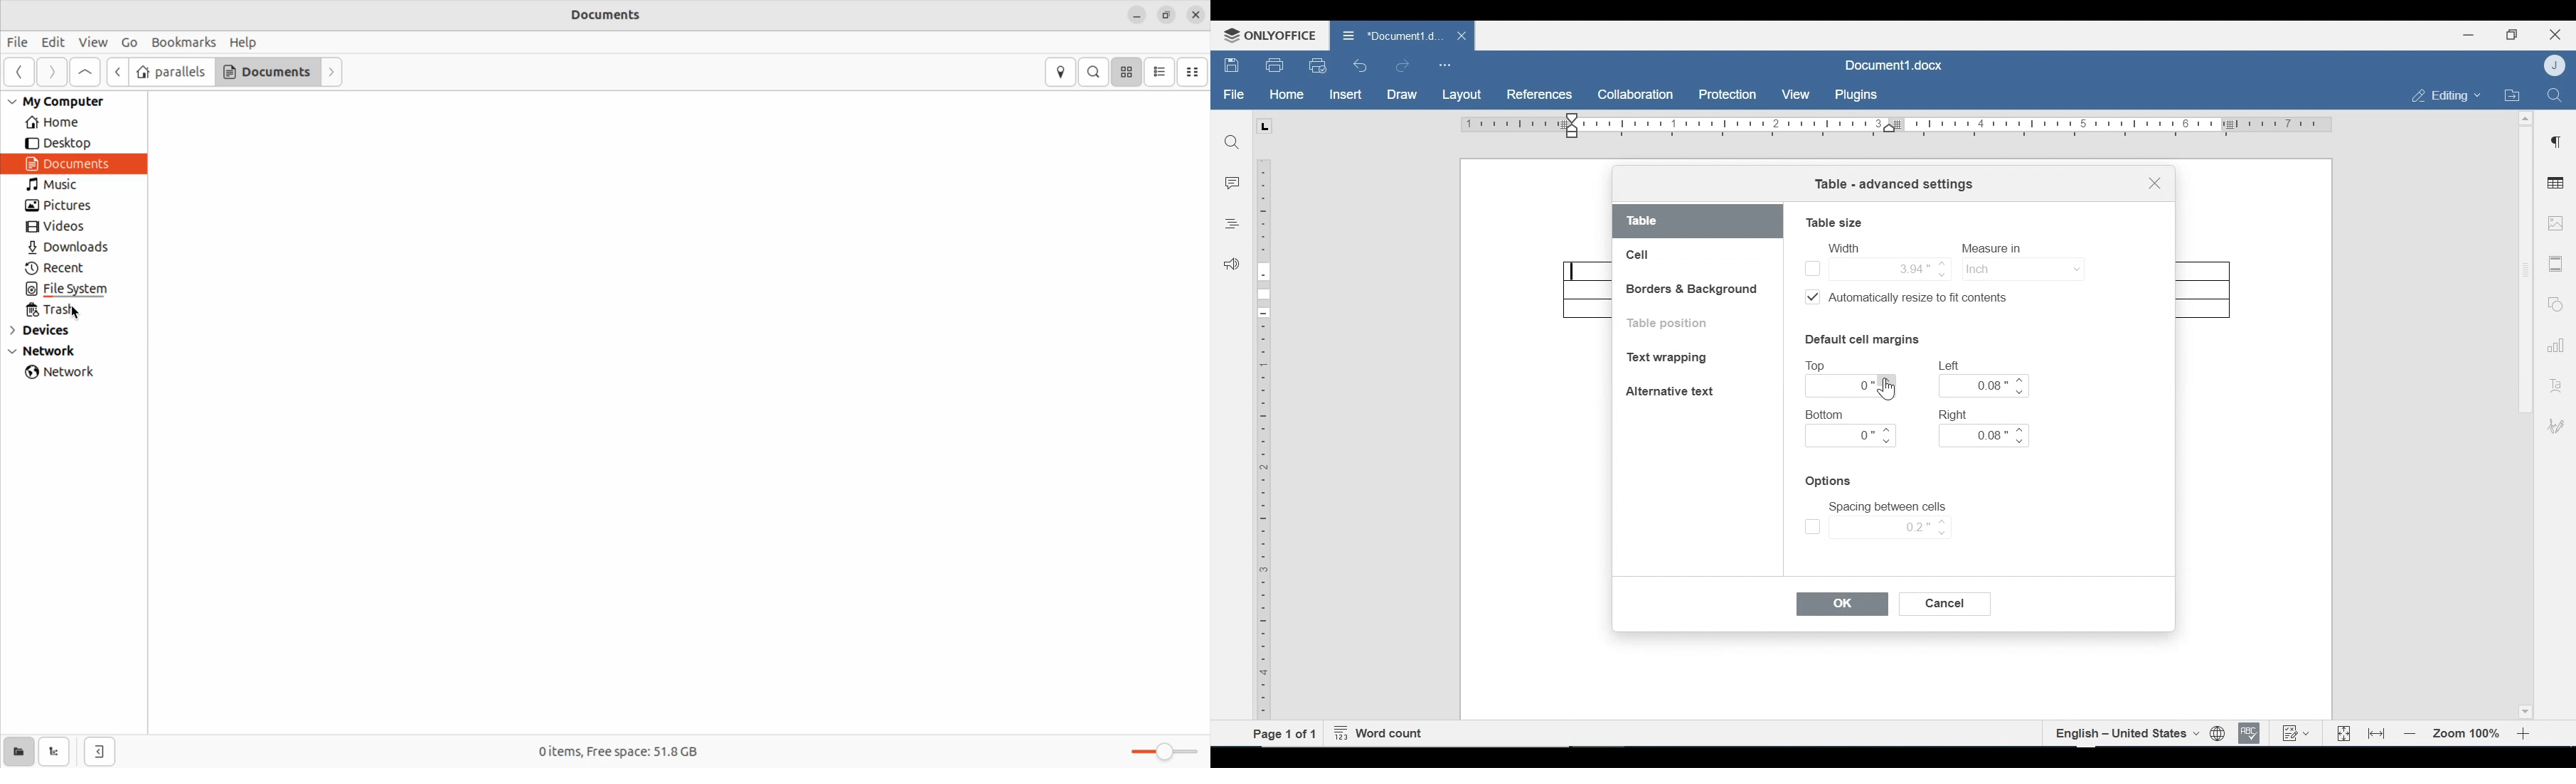 The width and height of the screenshot is (2576, 784). I want to click on Downlaods, so click(72, 248).